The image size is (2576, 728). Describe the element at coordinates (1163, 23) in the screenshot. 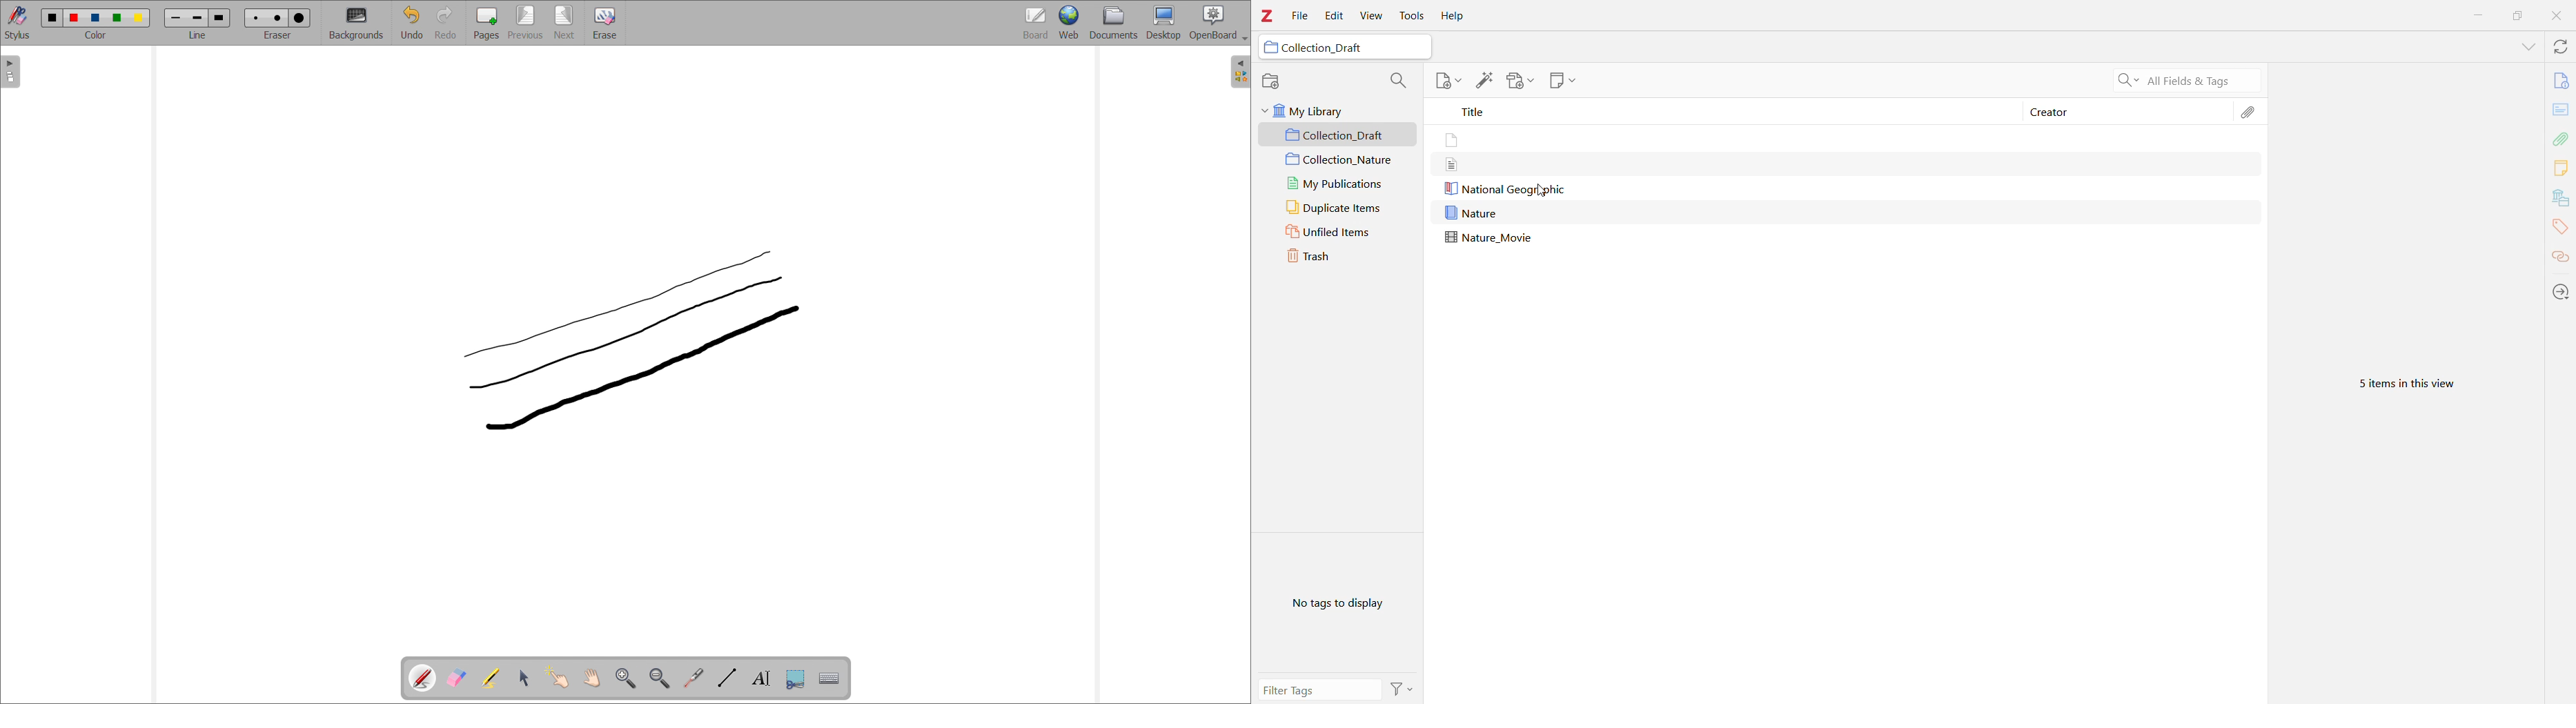

I see `desktop` at that location.